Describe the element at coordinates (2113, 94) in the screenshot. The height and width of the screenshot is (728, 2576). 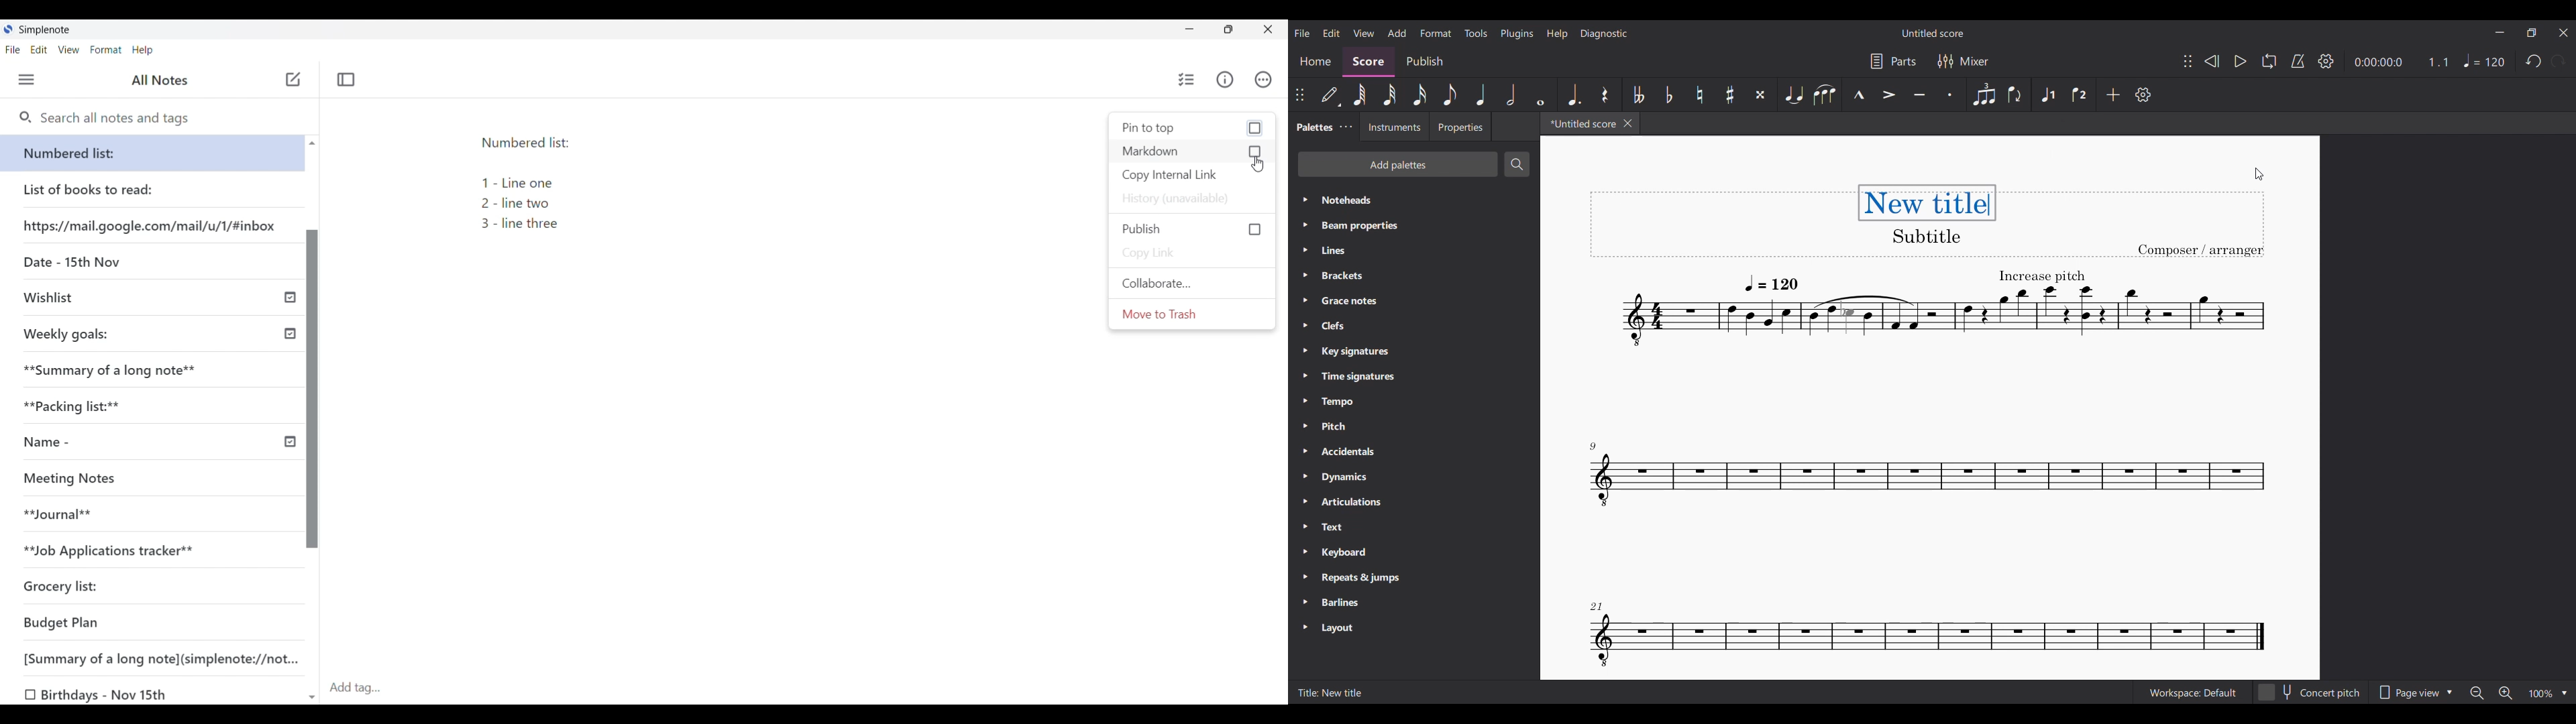
I see `Add` at that location.